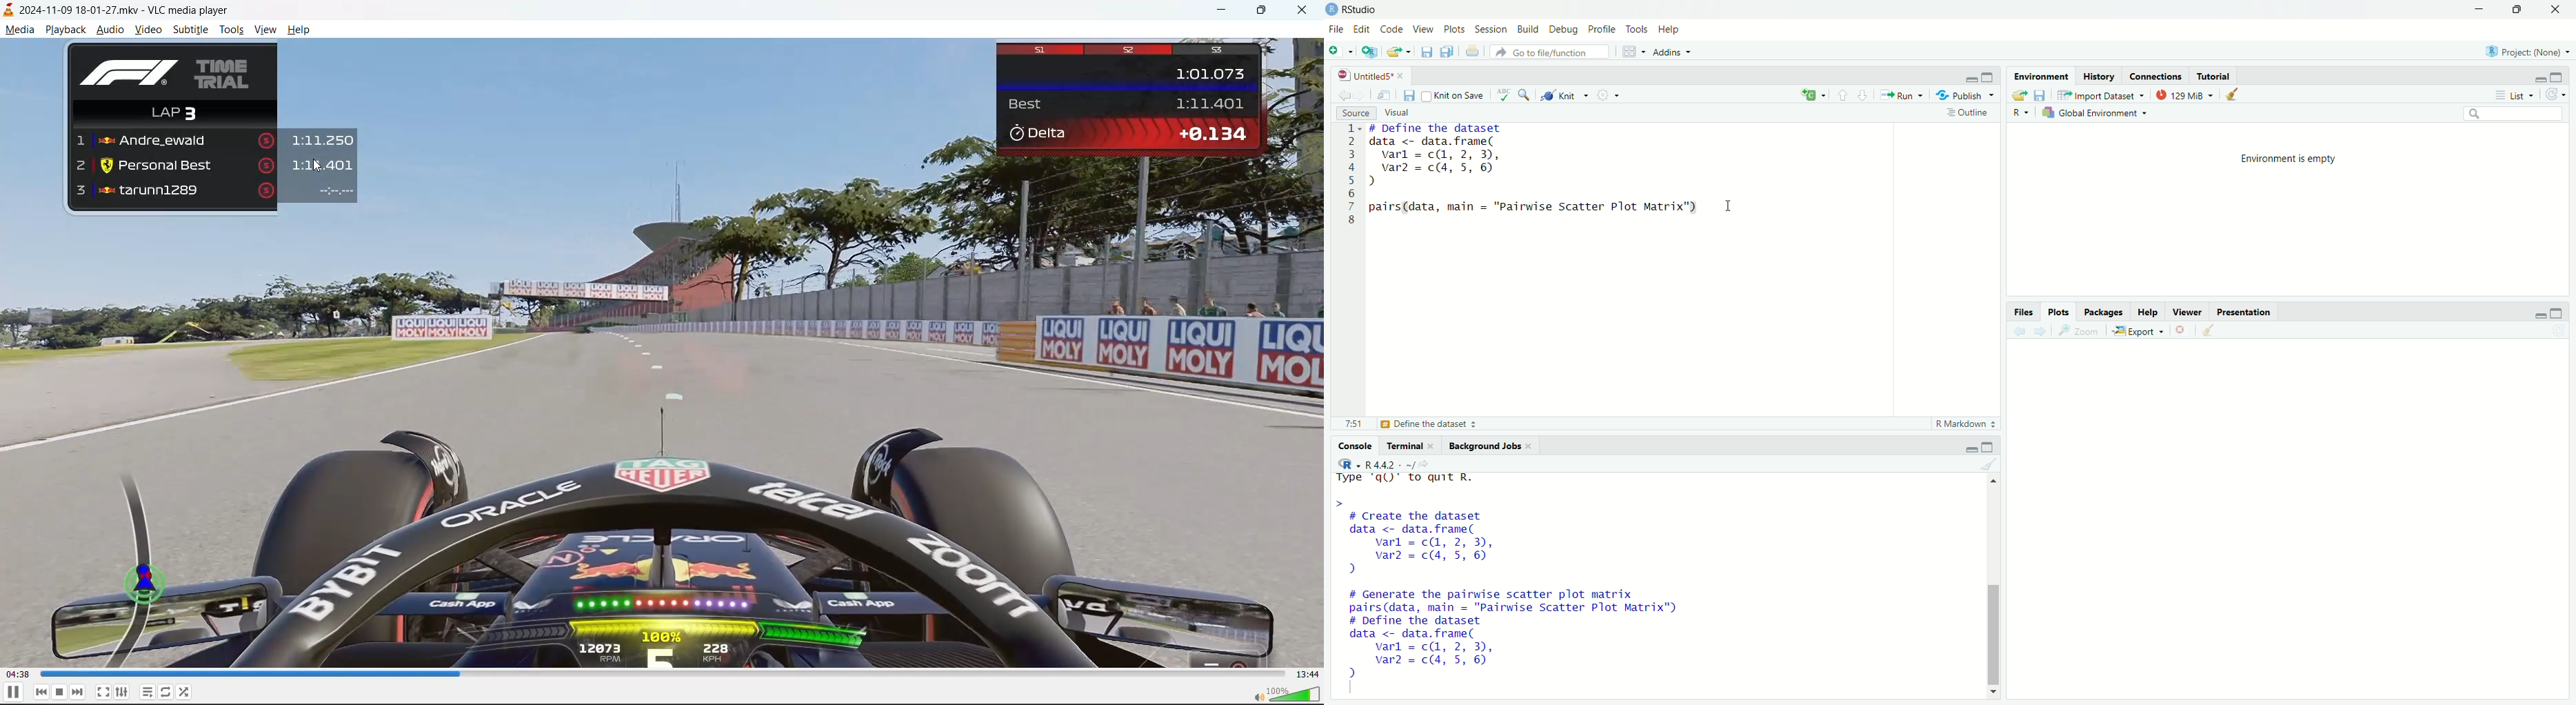 The width and height of the screenshot is (2576, 728). I want to click on Environment is empty, so click(2291, 158).